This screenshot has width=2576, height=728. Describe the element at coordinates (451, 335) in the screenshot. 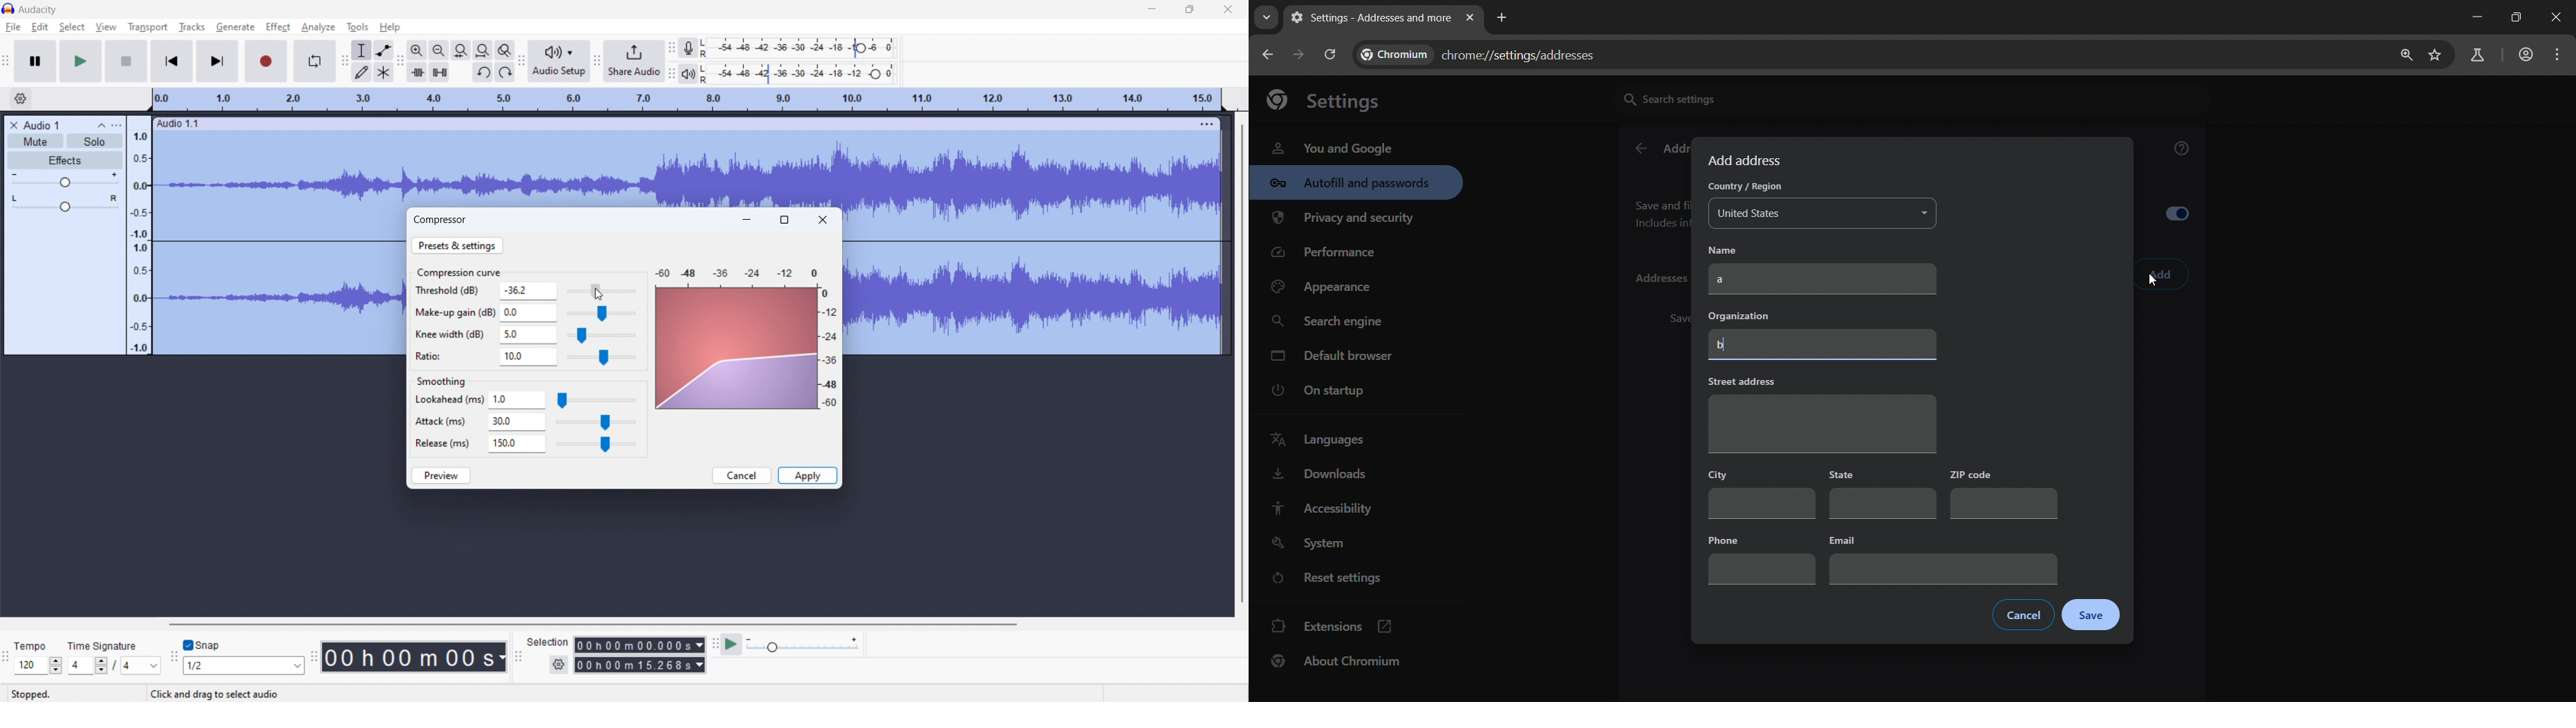

I see ` Knee width (dB)` at that location.